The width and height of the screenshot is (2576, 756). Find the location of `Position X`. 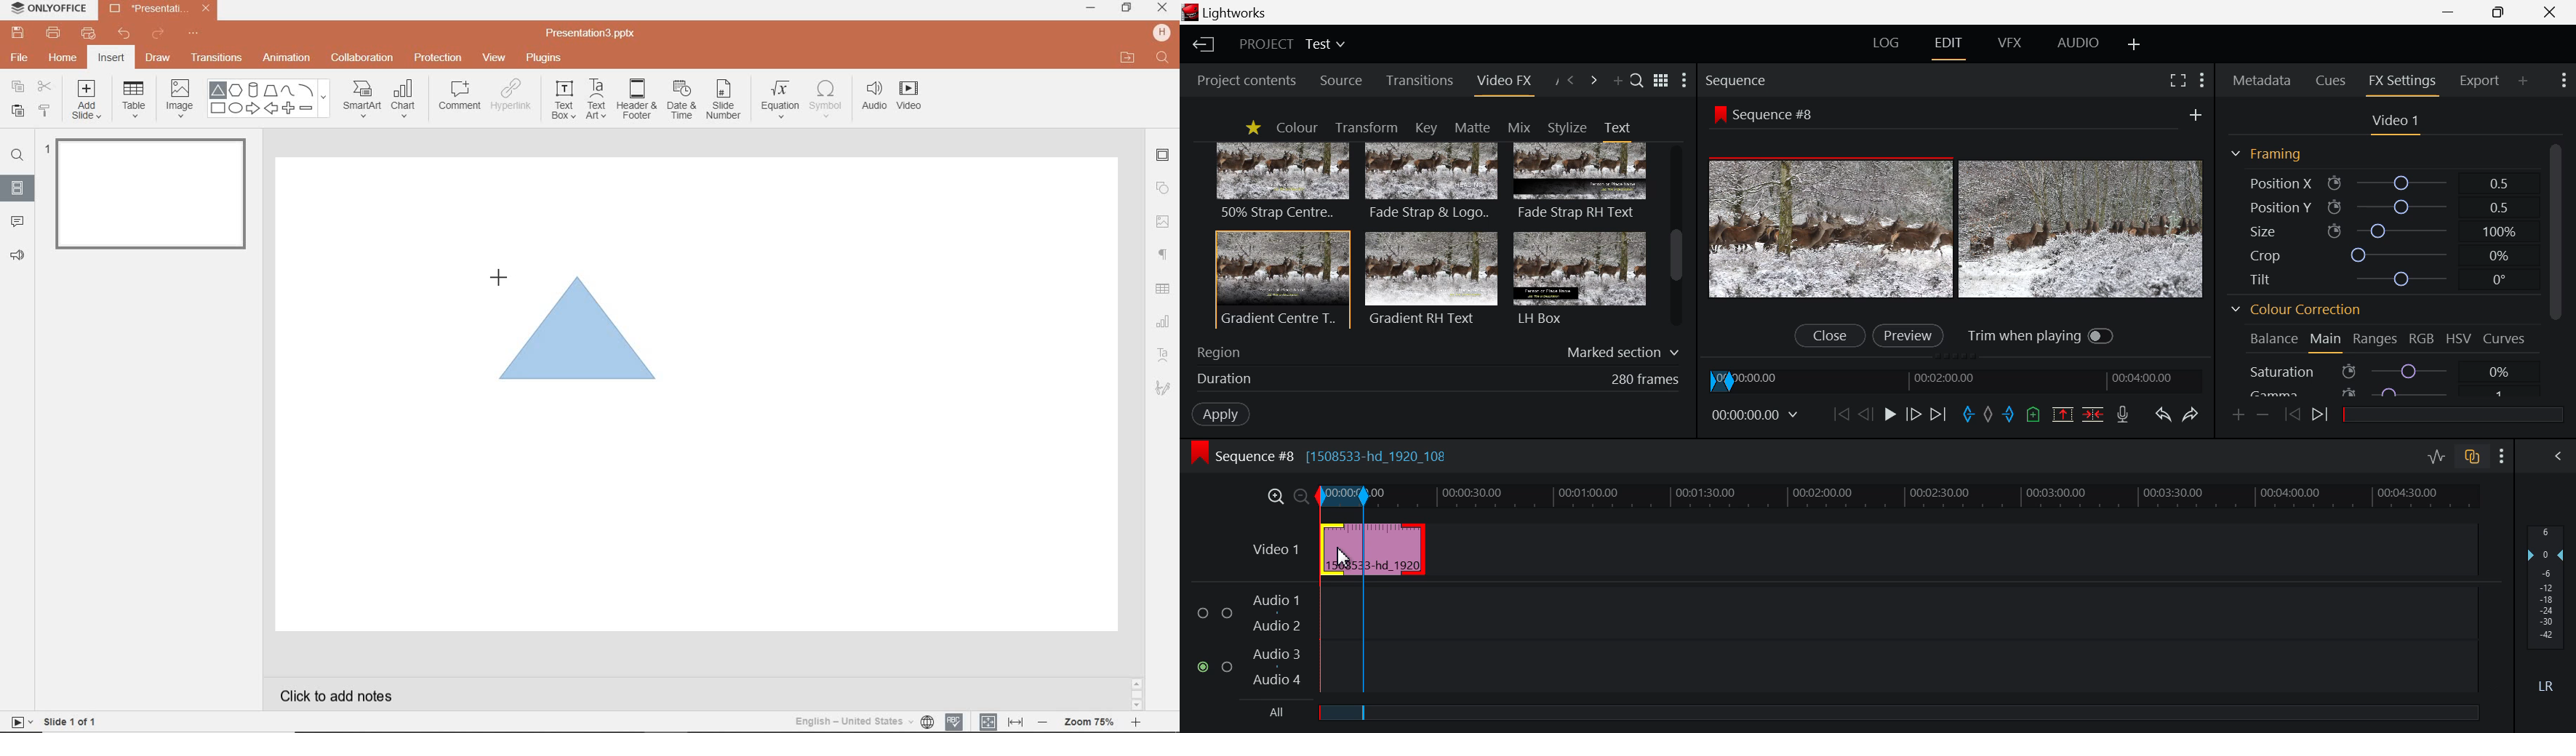

Position X is located at coordinates (2377, 184).